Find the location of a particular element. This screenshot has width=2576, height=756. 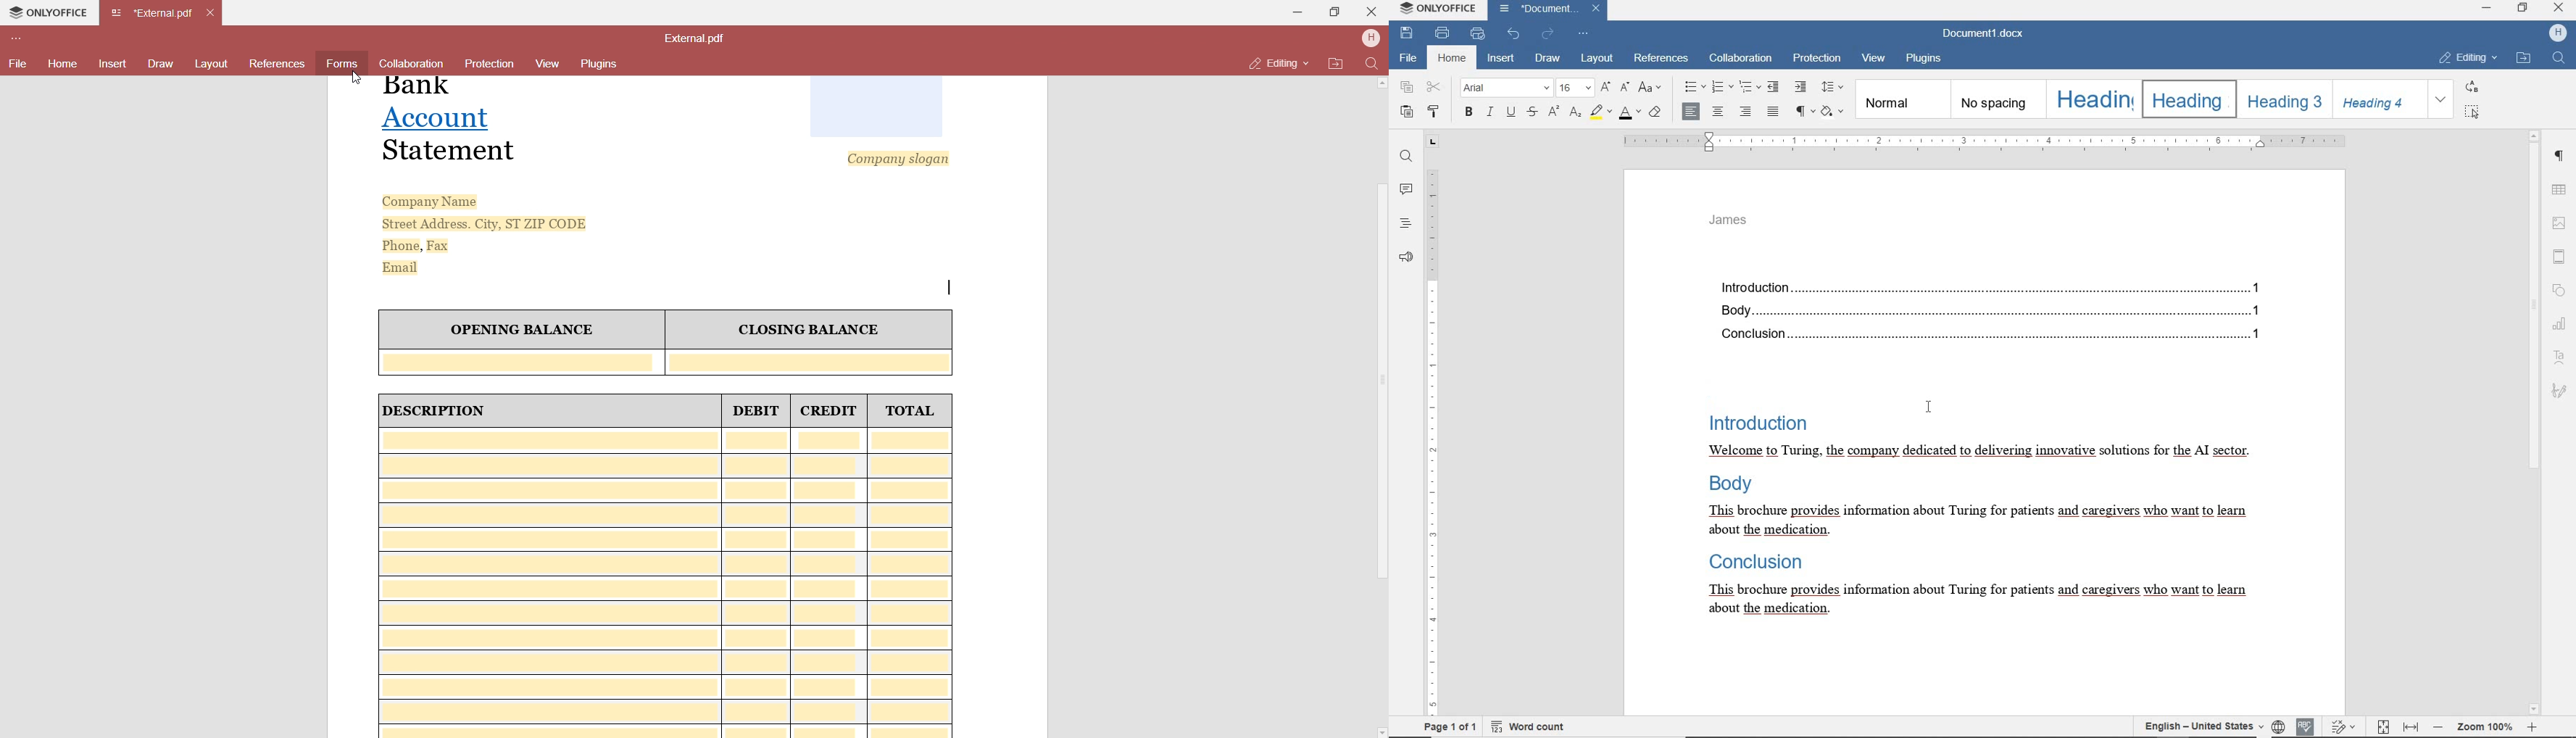

decrement font size is located at coordinates (1625, 86).